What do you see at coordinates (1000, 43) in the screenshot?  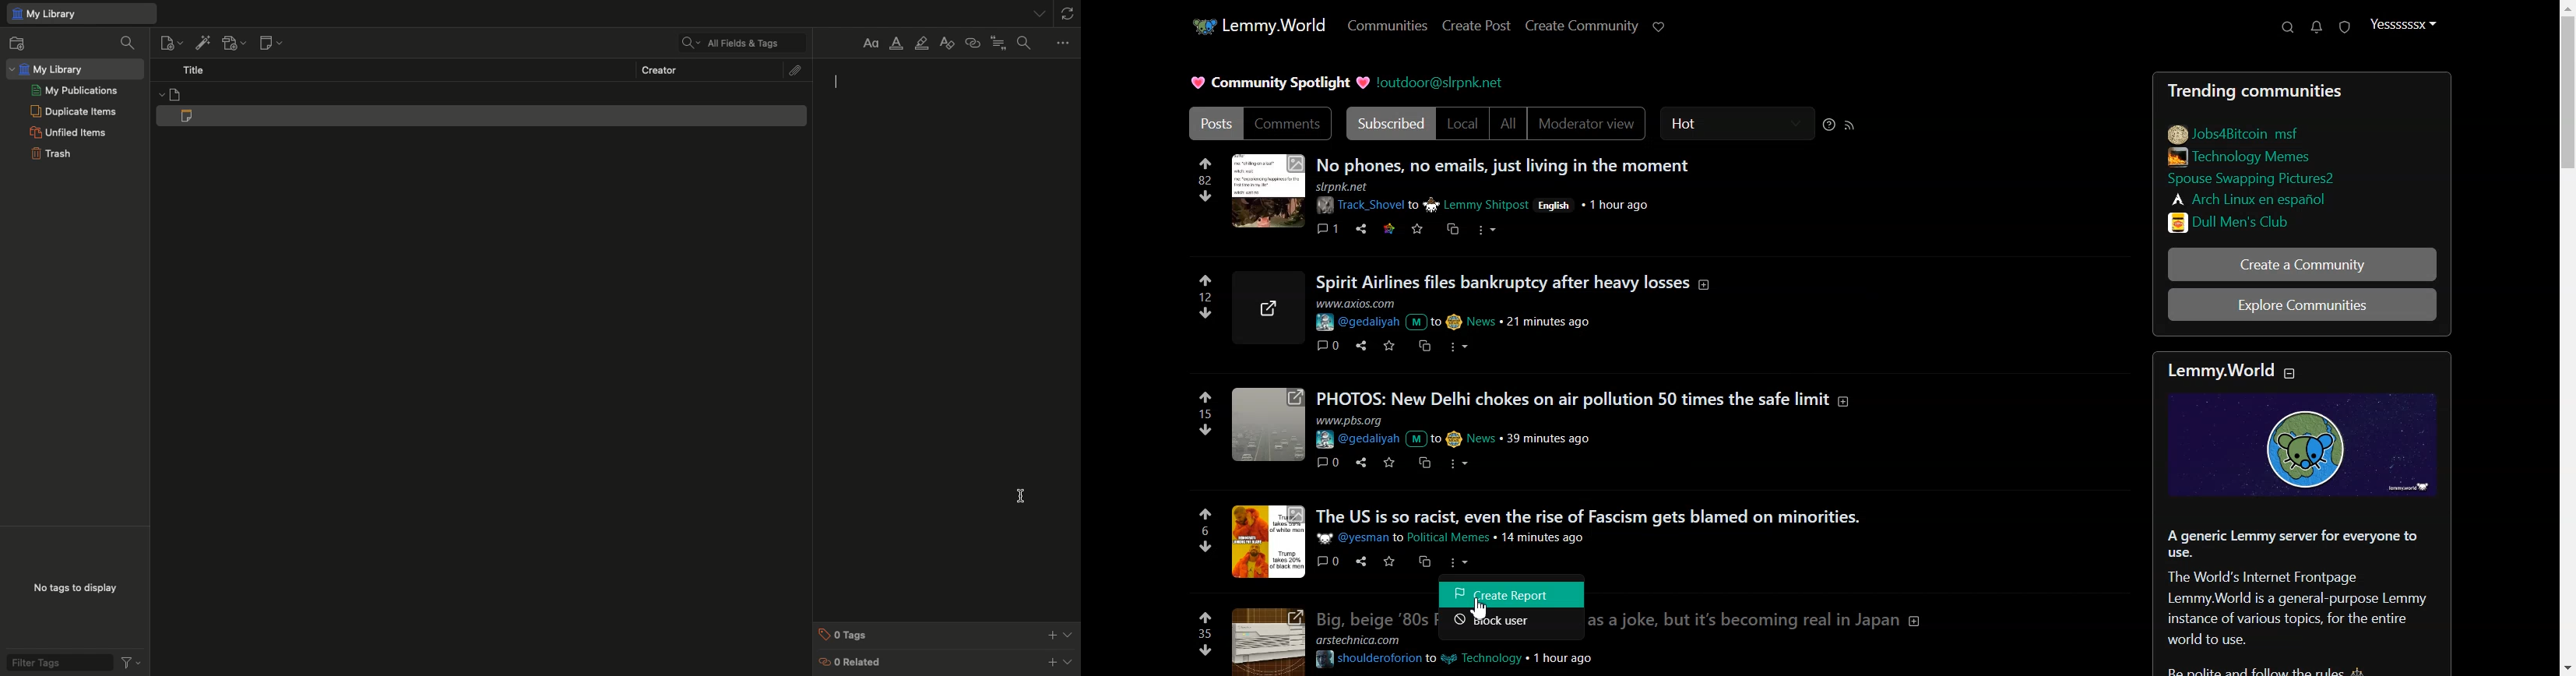 I see `Insert citation` at bounding box center [1000, 43].